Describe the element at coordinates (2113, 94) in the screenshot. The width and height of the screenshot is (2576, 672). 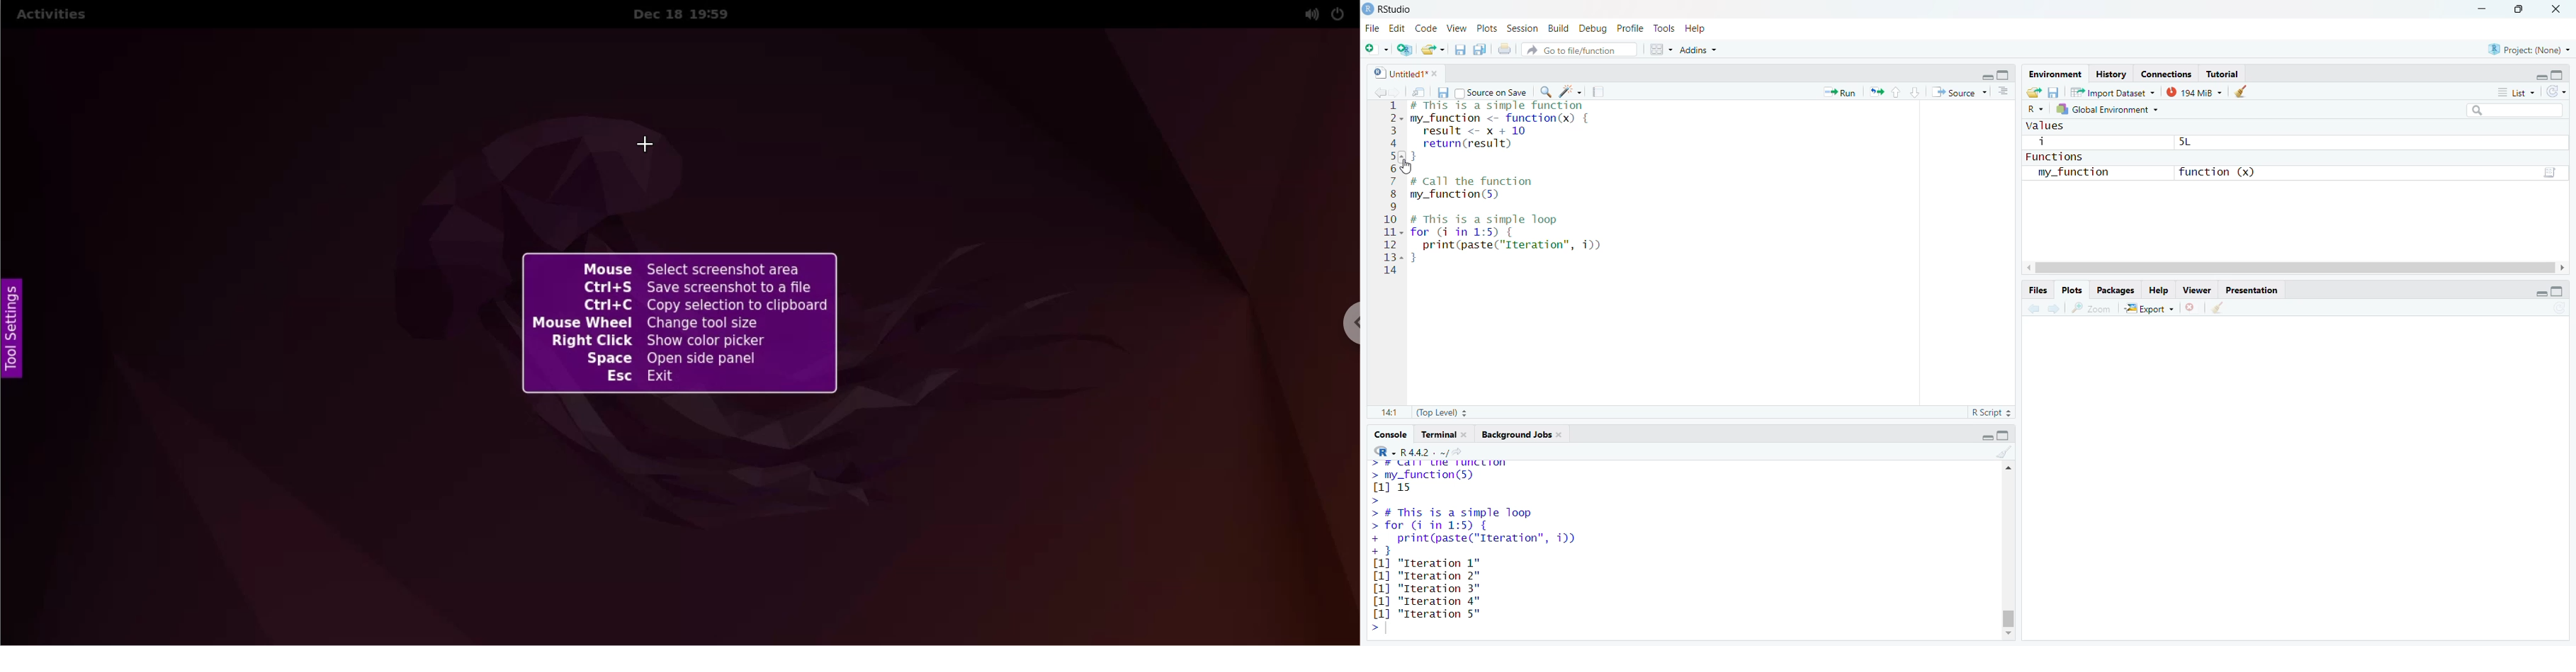
I see `import dataset` at that location.